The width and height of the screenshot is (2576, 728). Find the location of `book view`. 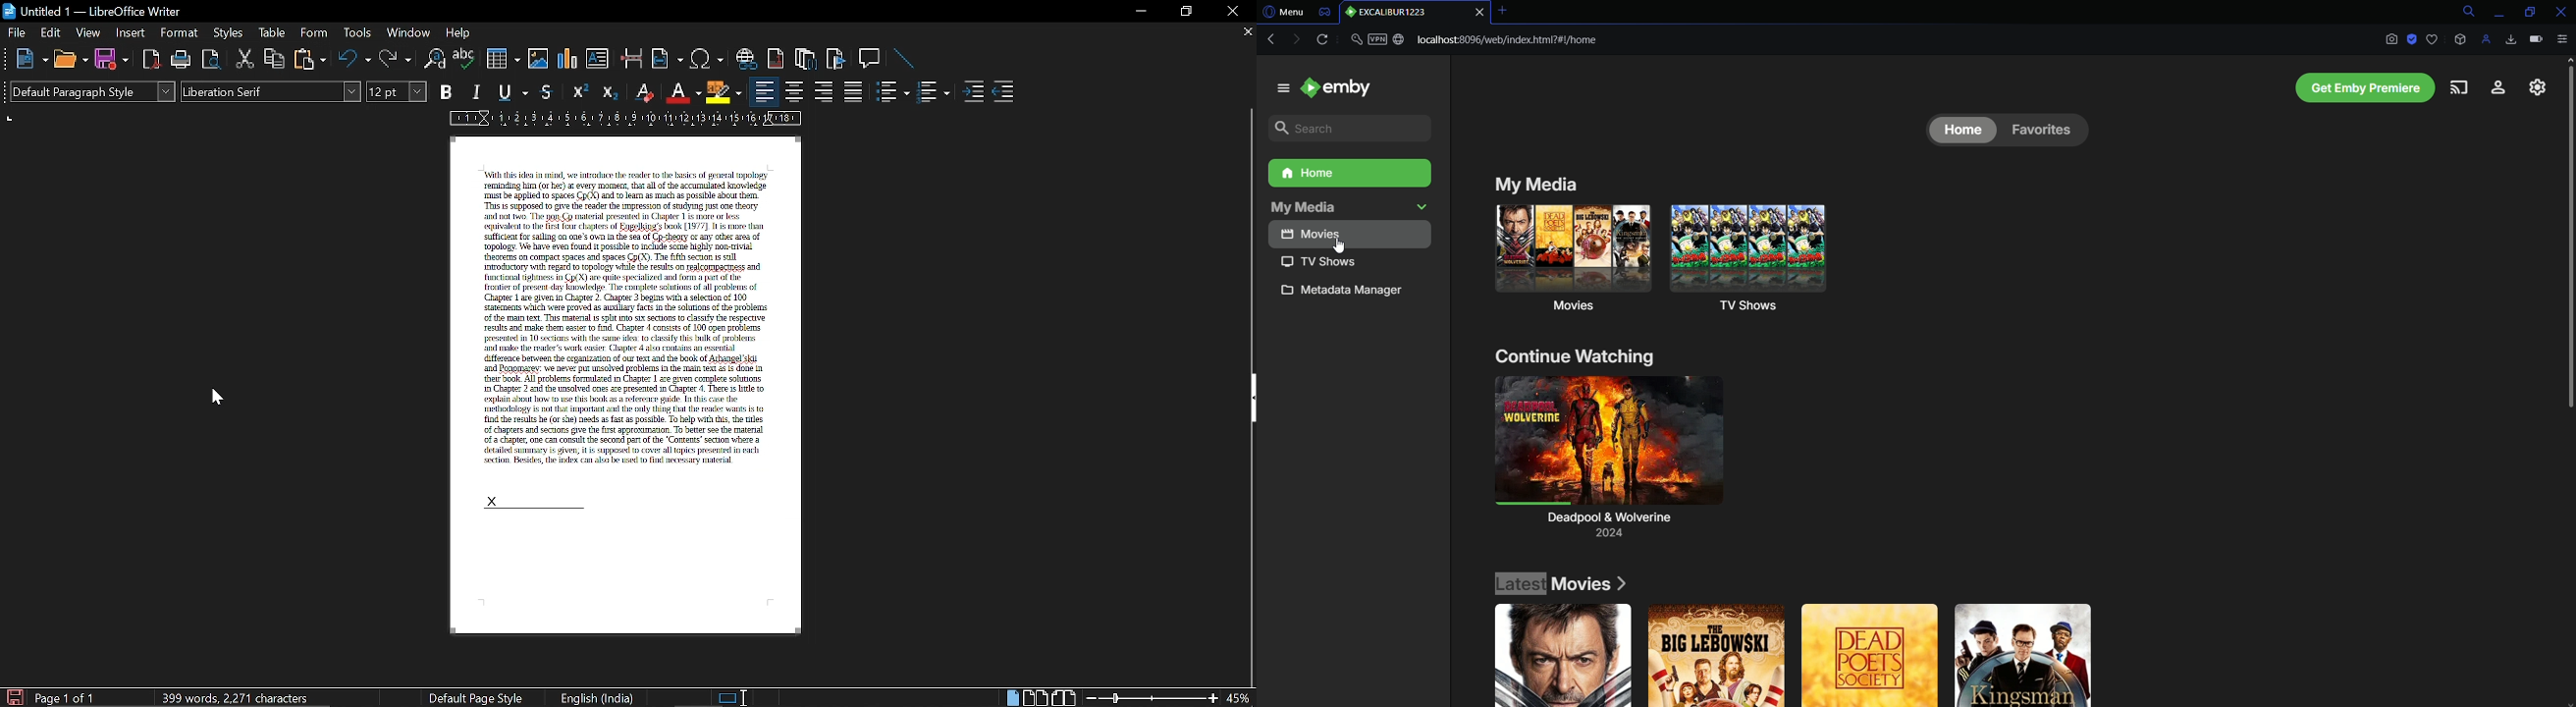

book view is located at coordinates (1063, 697).